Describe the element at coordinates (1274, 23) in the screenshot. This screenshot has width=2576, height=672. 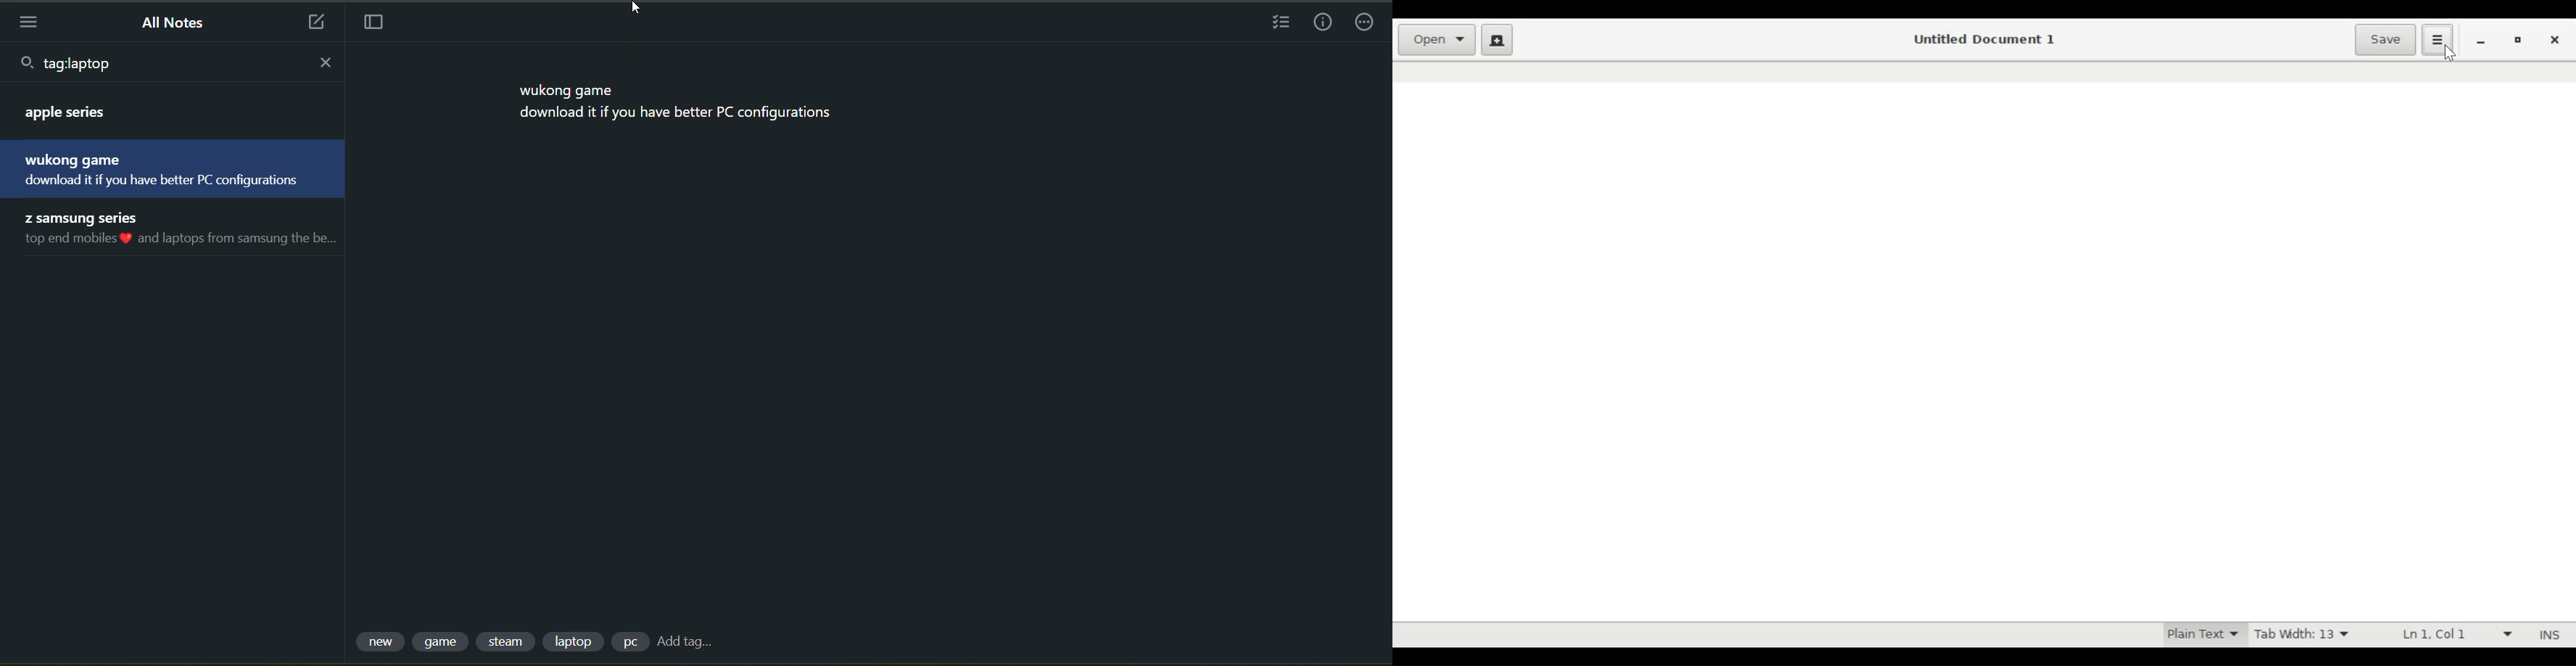
I see `insert checklist` at that location.